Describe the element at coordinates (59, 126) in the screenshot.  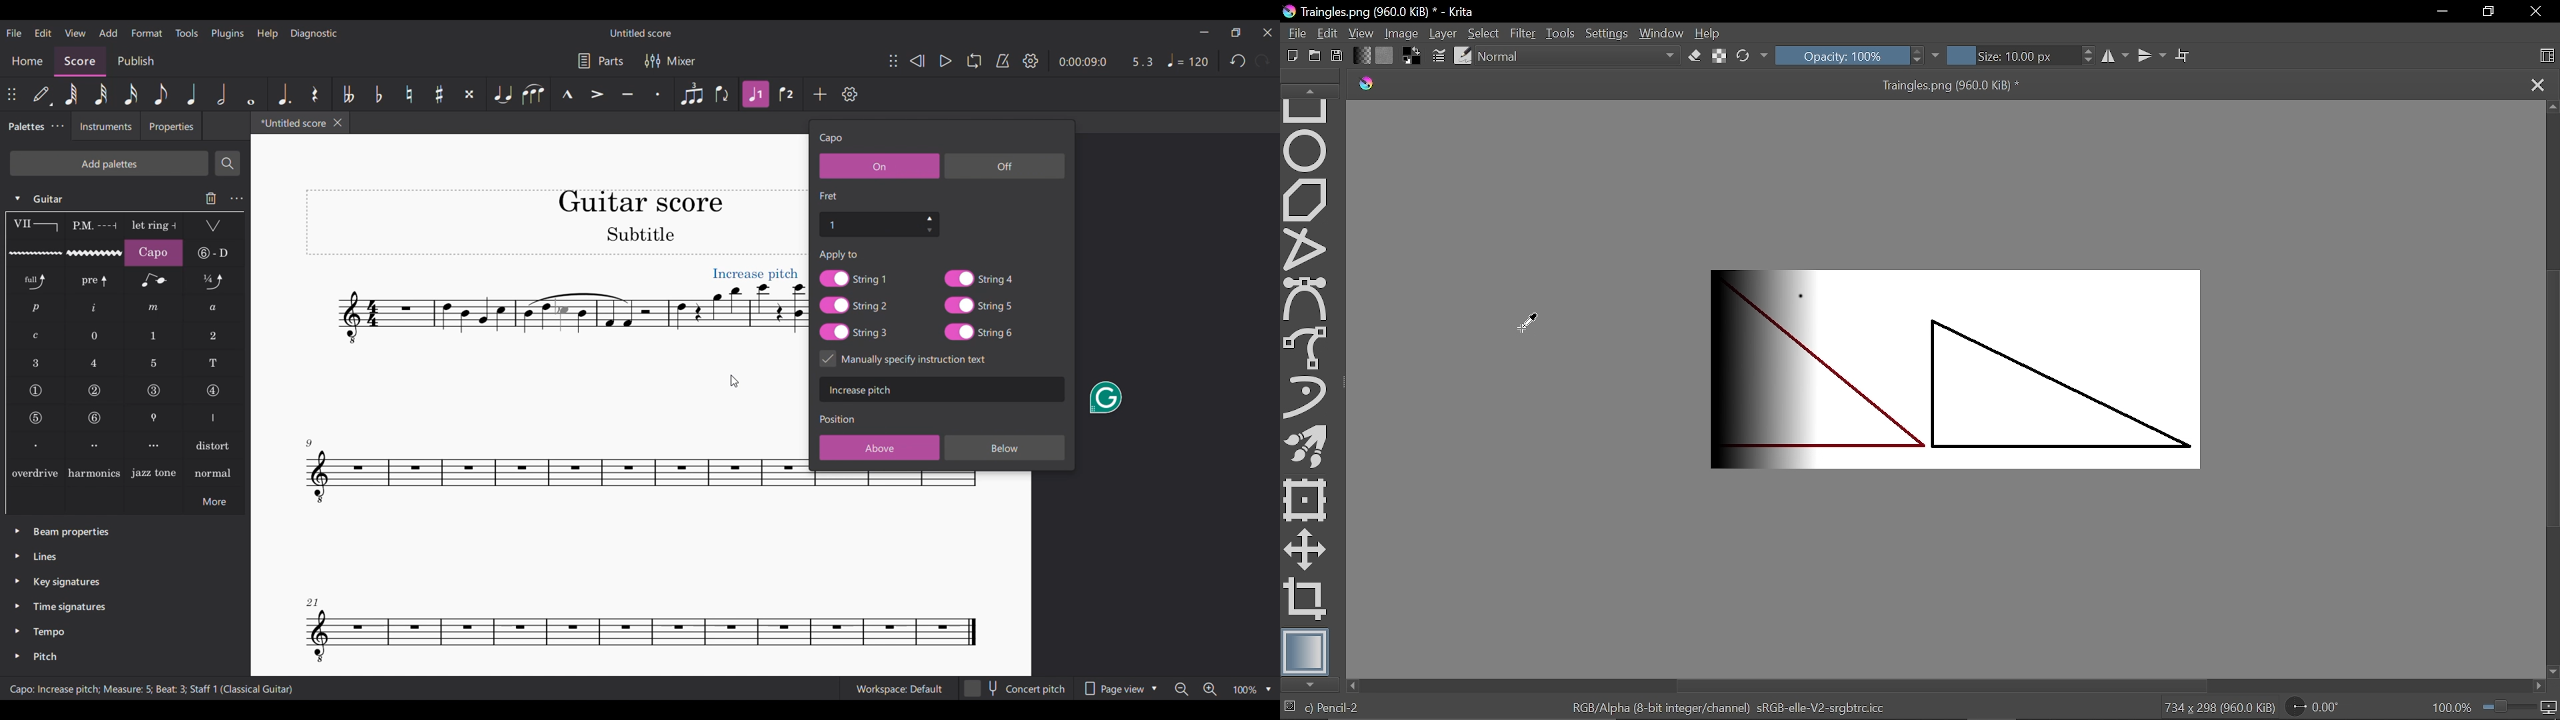
I see `Palette tab settings` at that location.